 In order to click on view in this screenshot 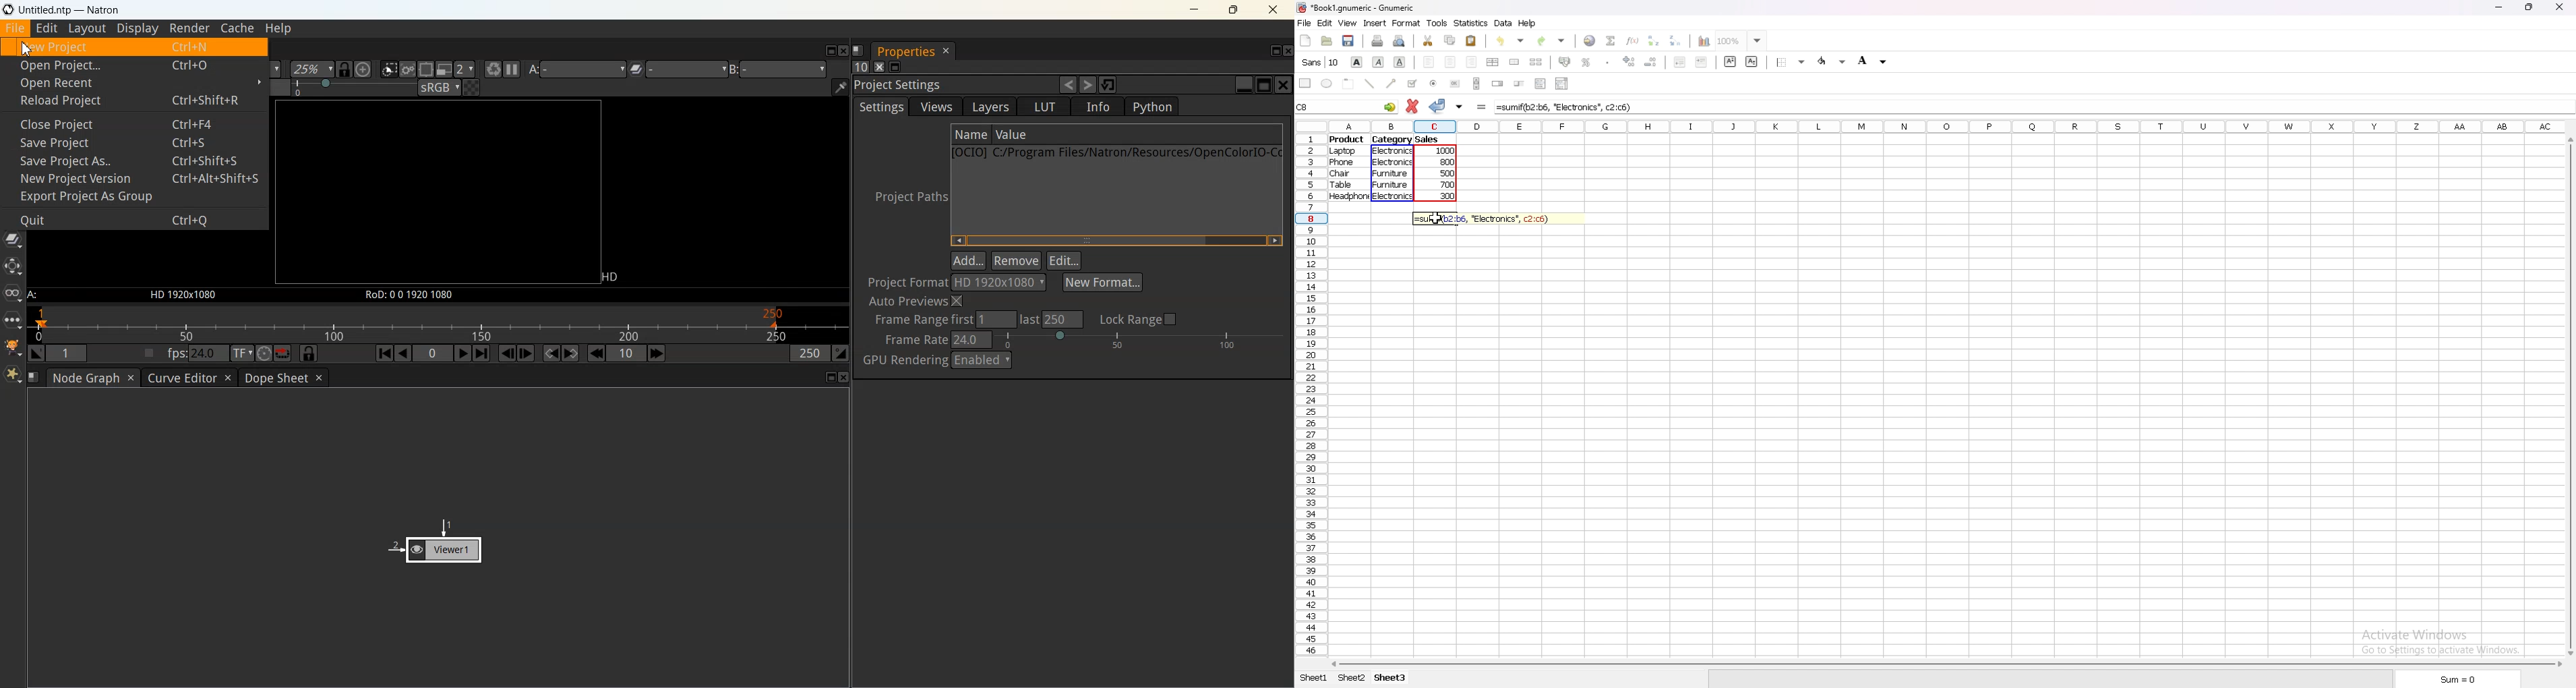, I will do `click(1347, 24)`.